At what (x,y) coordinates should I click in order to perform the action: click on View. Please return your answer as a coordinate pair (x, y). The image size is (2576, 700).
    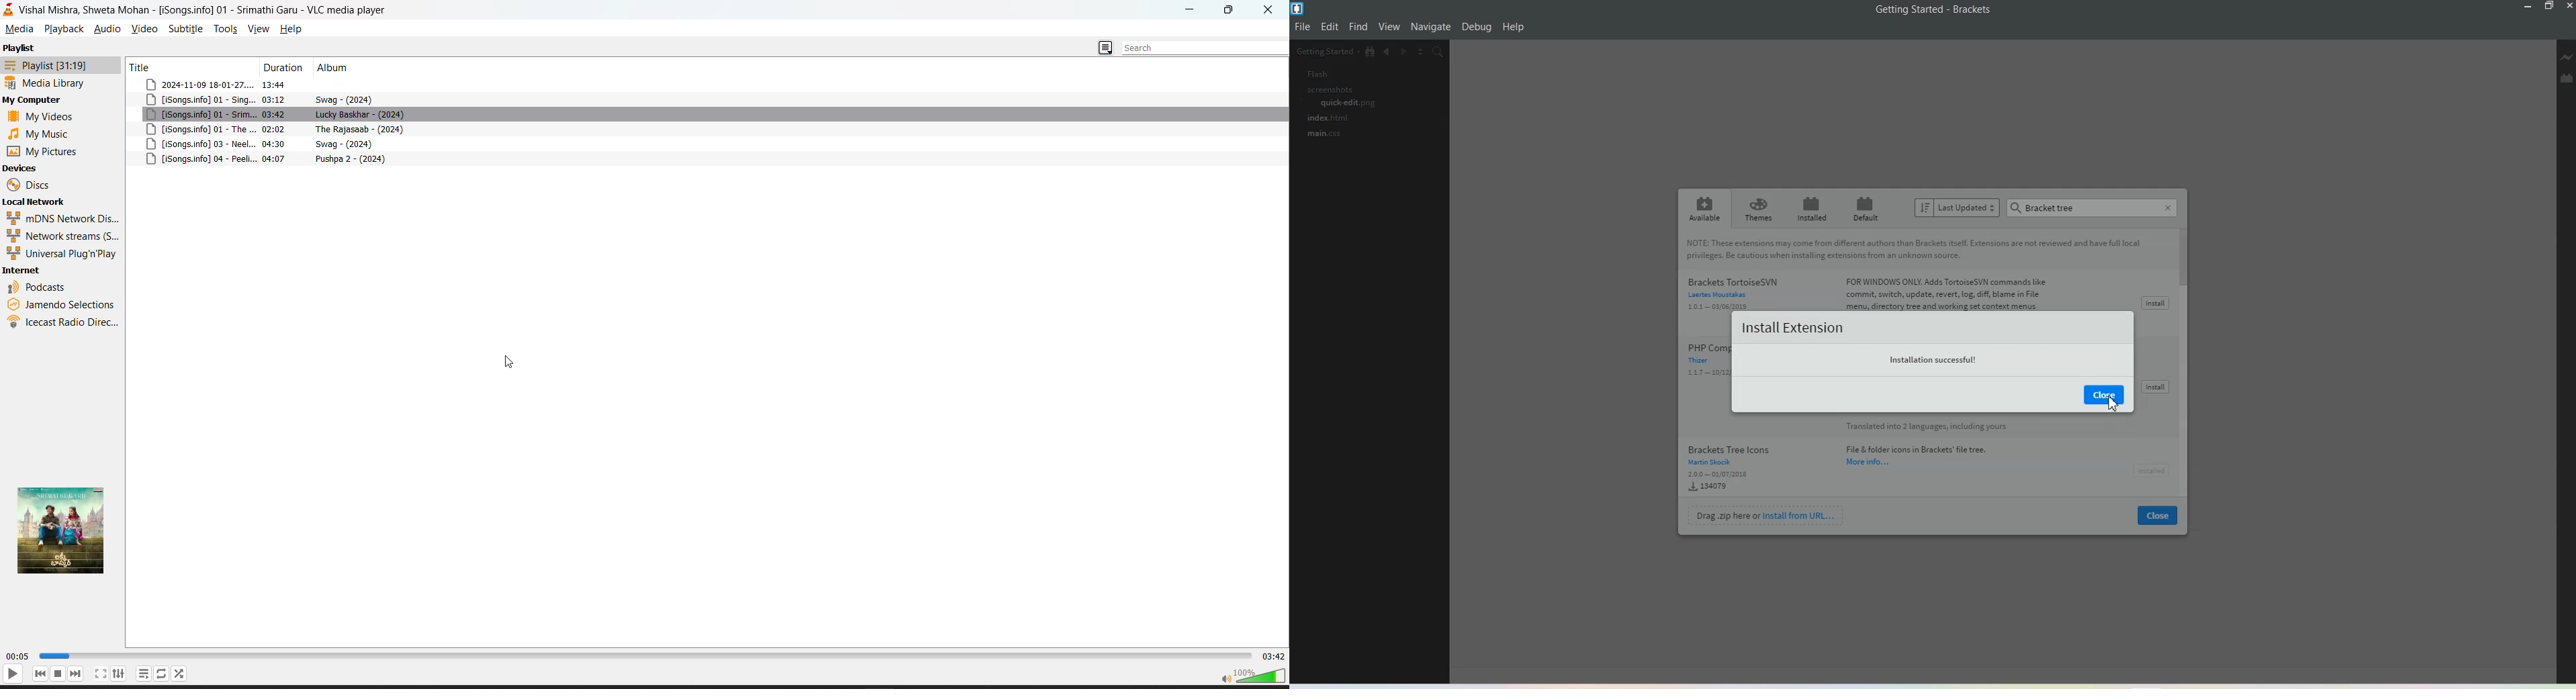
    Looking at the image, I should click on (1390, 27).